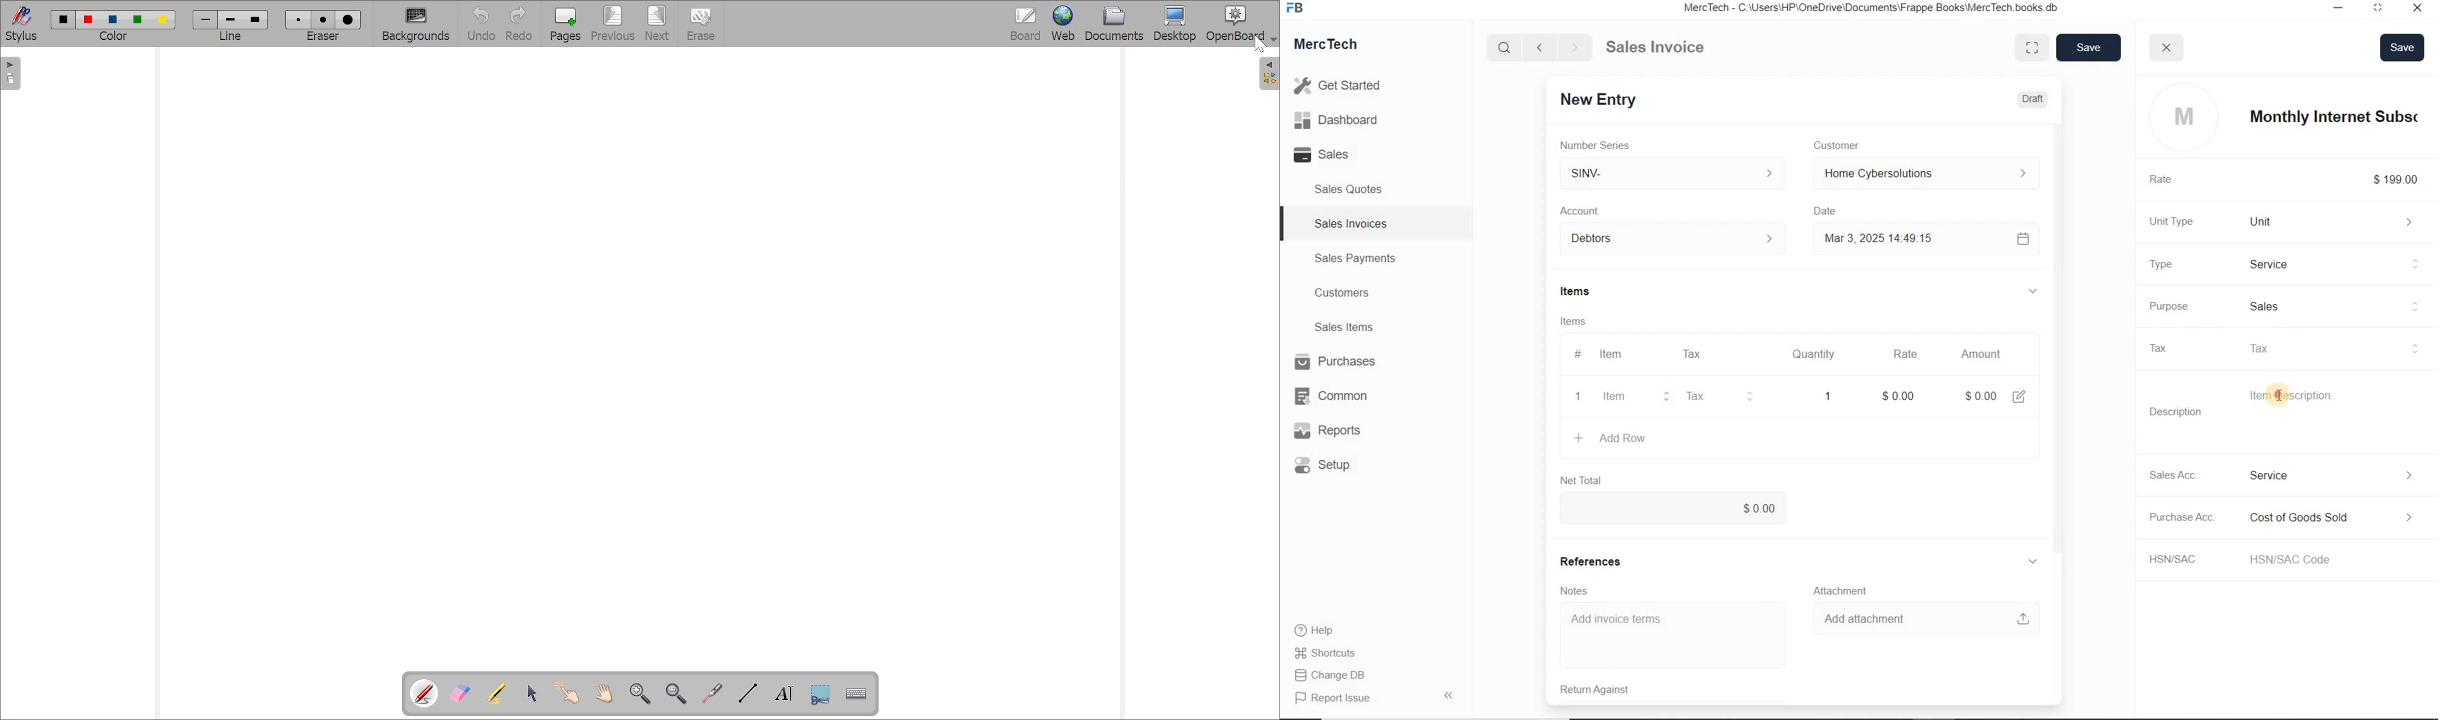 The image size is (2464, 728). What do you see at coordinates (2326, 10) in the screenshot?
I see `Minimize` at bounding box center [2326, 10].